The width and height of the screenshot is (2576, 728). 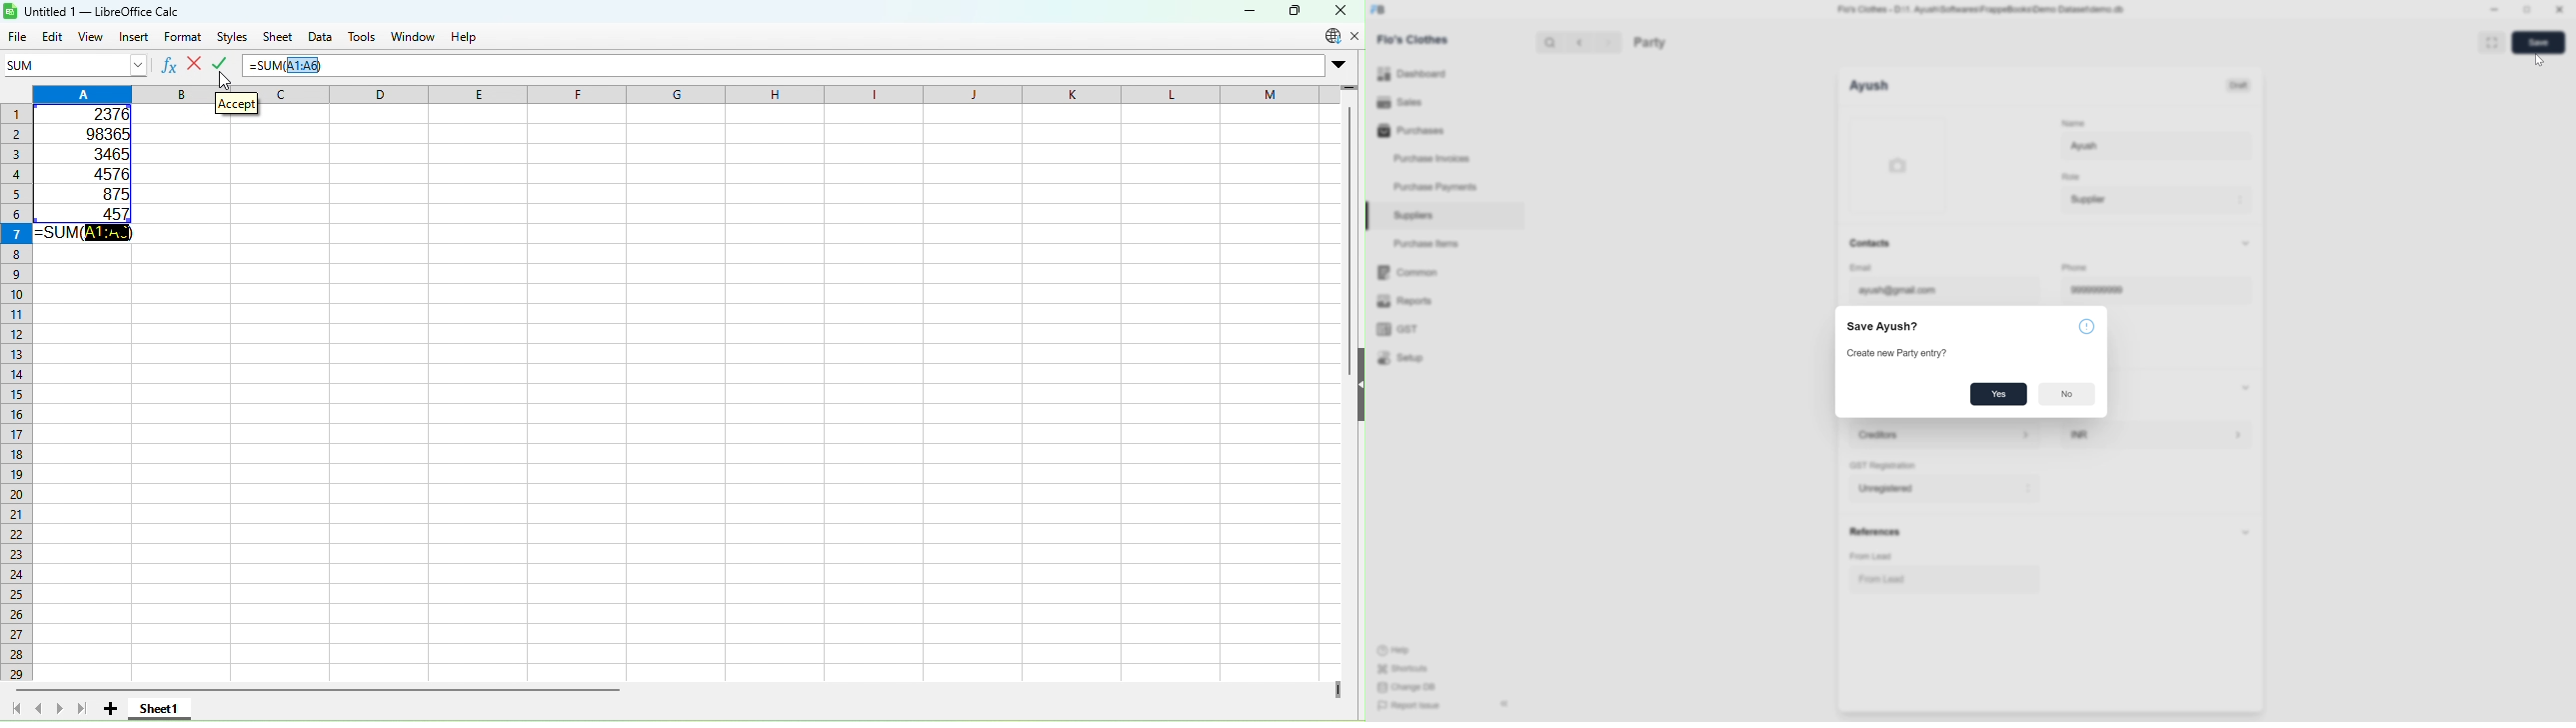 What do you see at coordinates (1945, 488) in the screenshot?
I see `Unregistered` at bounding box center [1945, 488].